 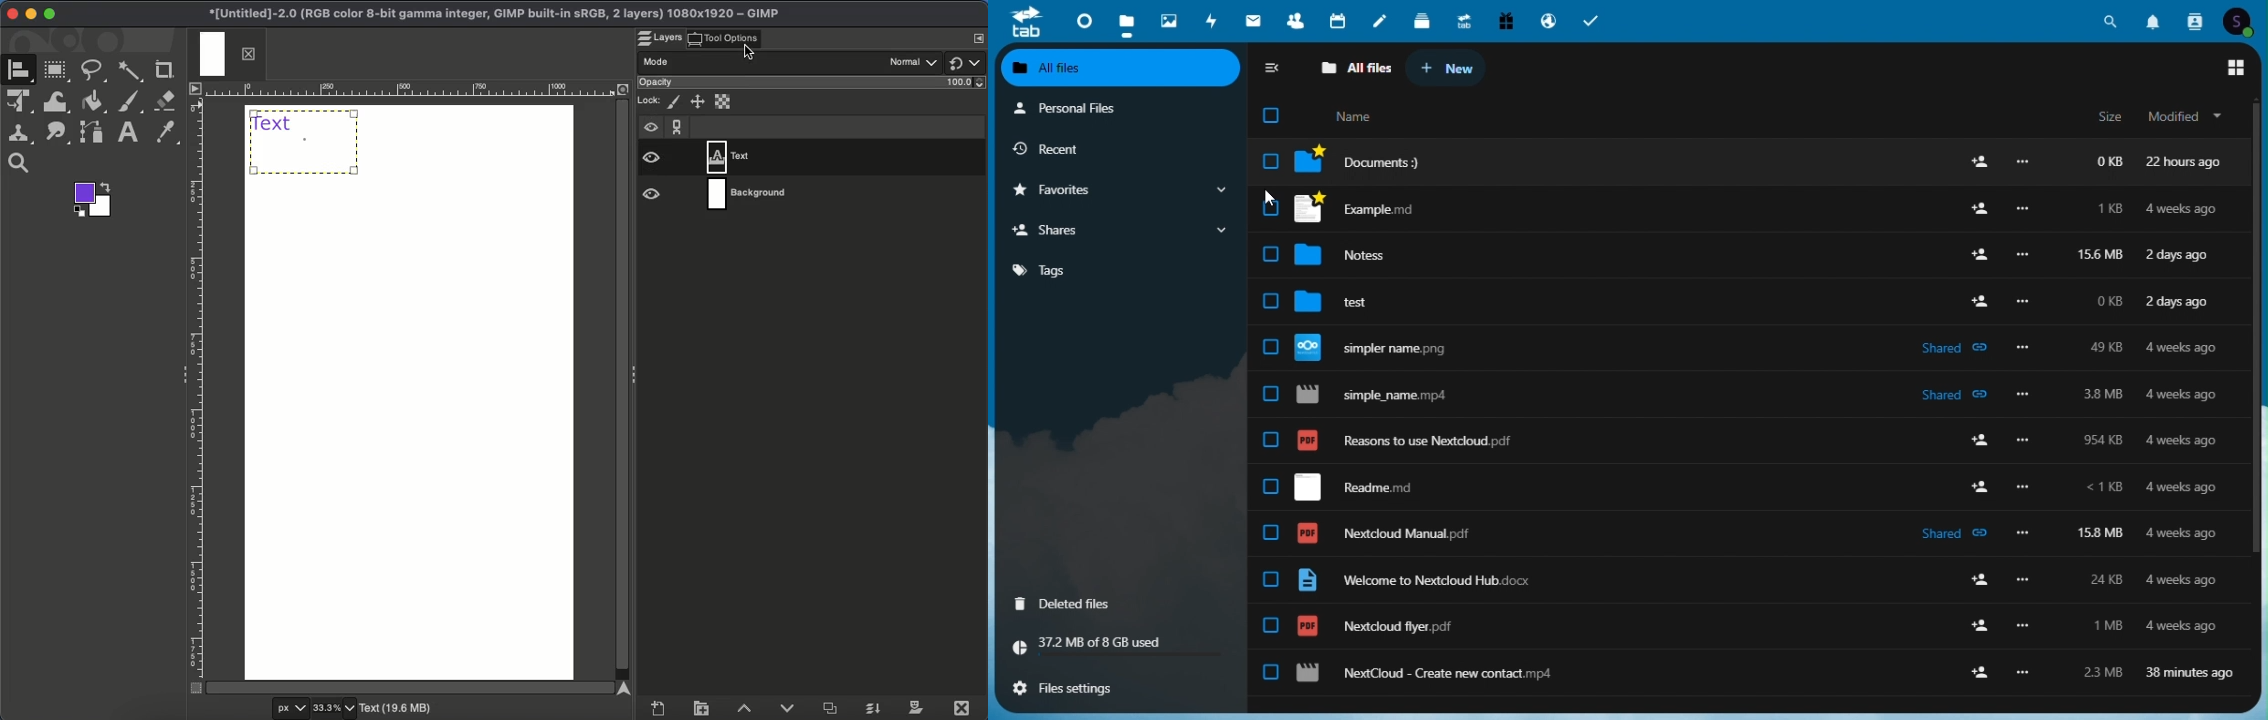 What do you see at coordinates (2239, 69) in the screenshot?
I see `main menu` at bounding box center [2239, 69].